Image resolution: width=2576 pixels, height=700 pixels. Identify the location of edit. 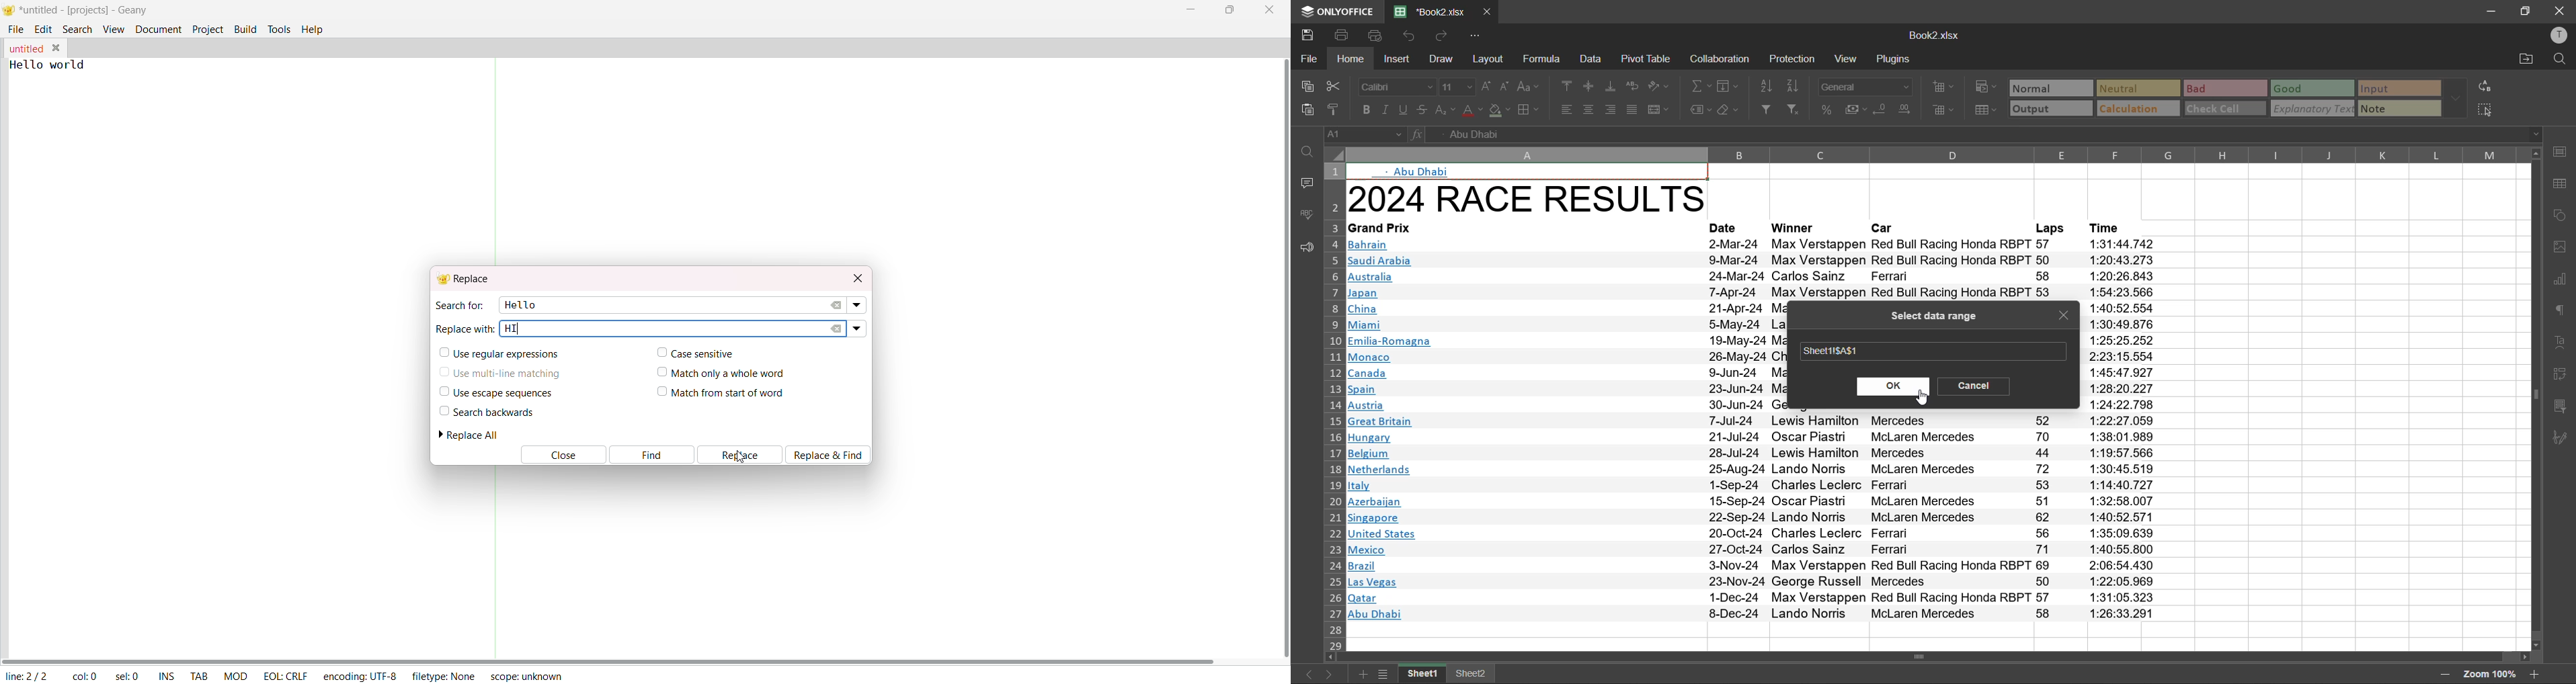
(44, 28).